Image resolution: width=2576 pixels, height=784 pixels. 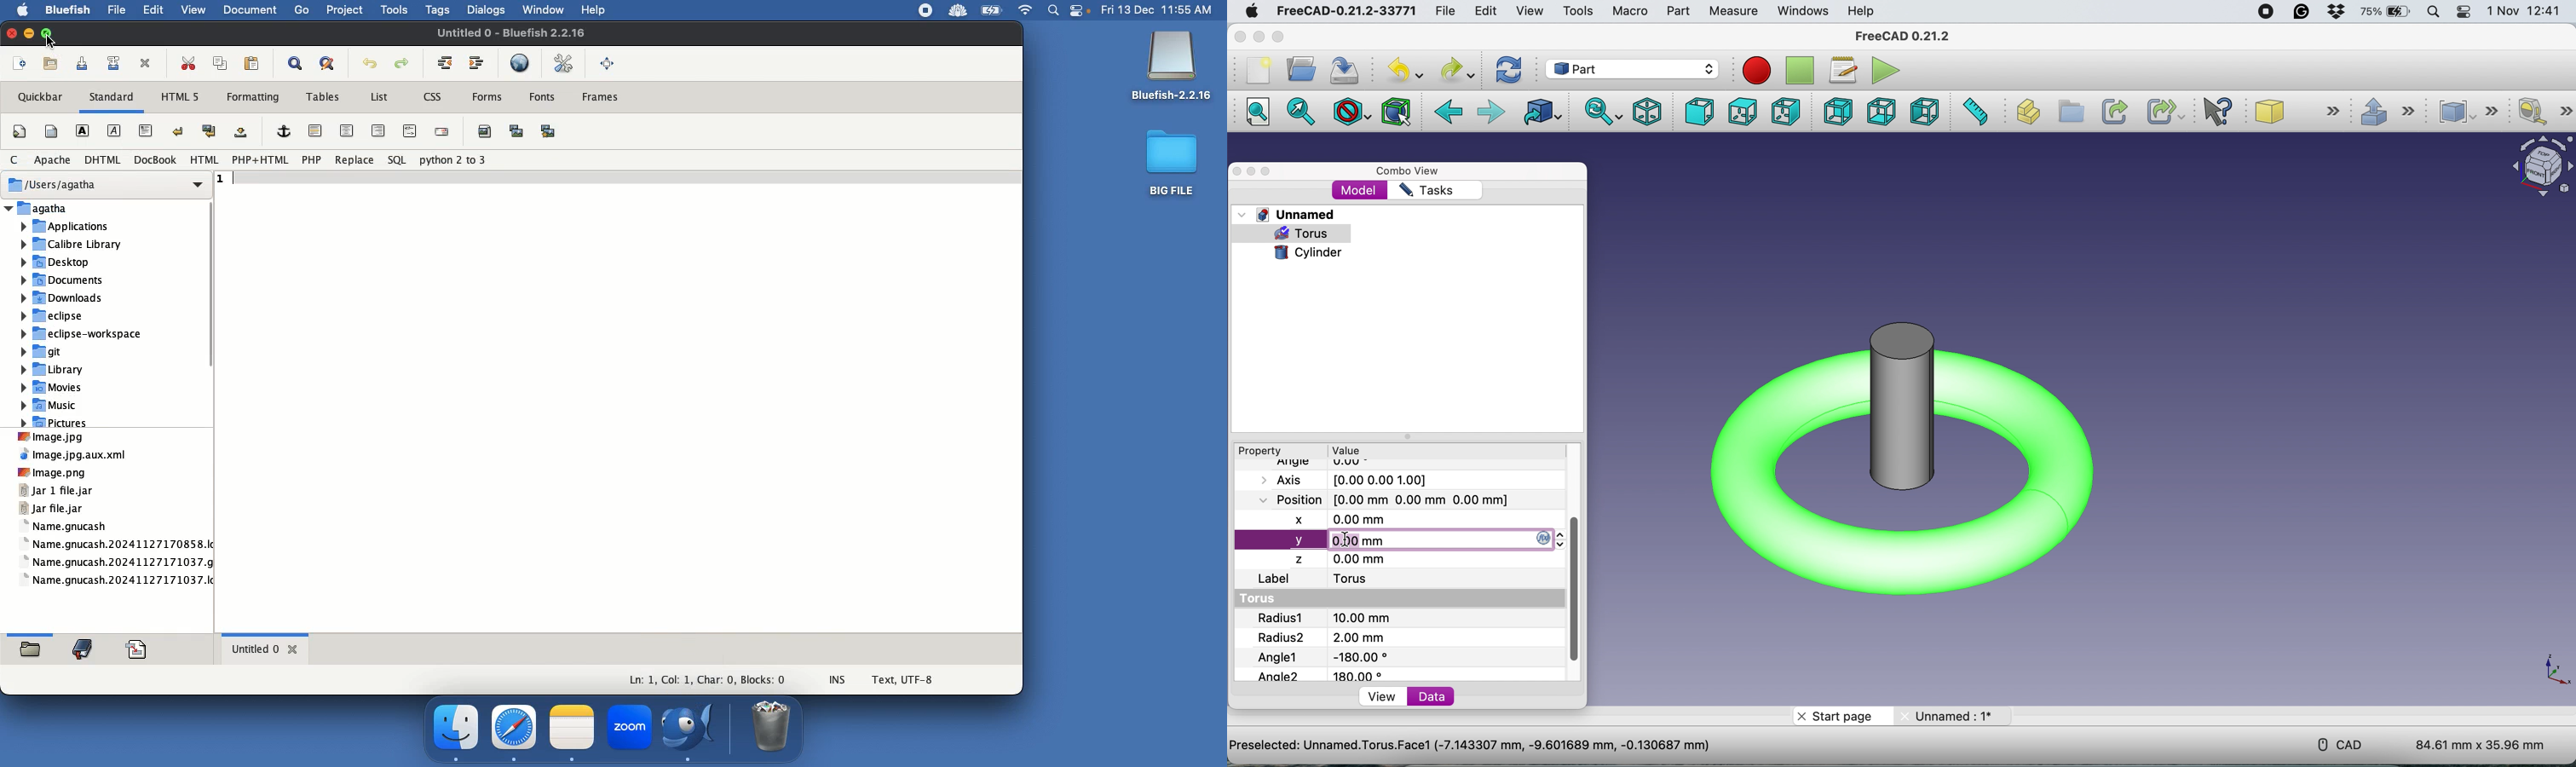 I want to click on Bluefish, so click(x=694, y=730).